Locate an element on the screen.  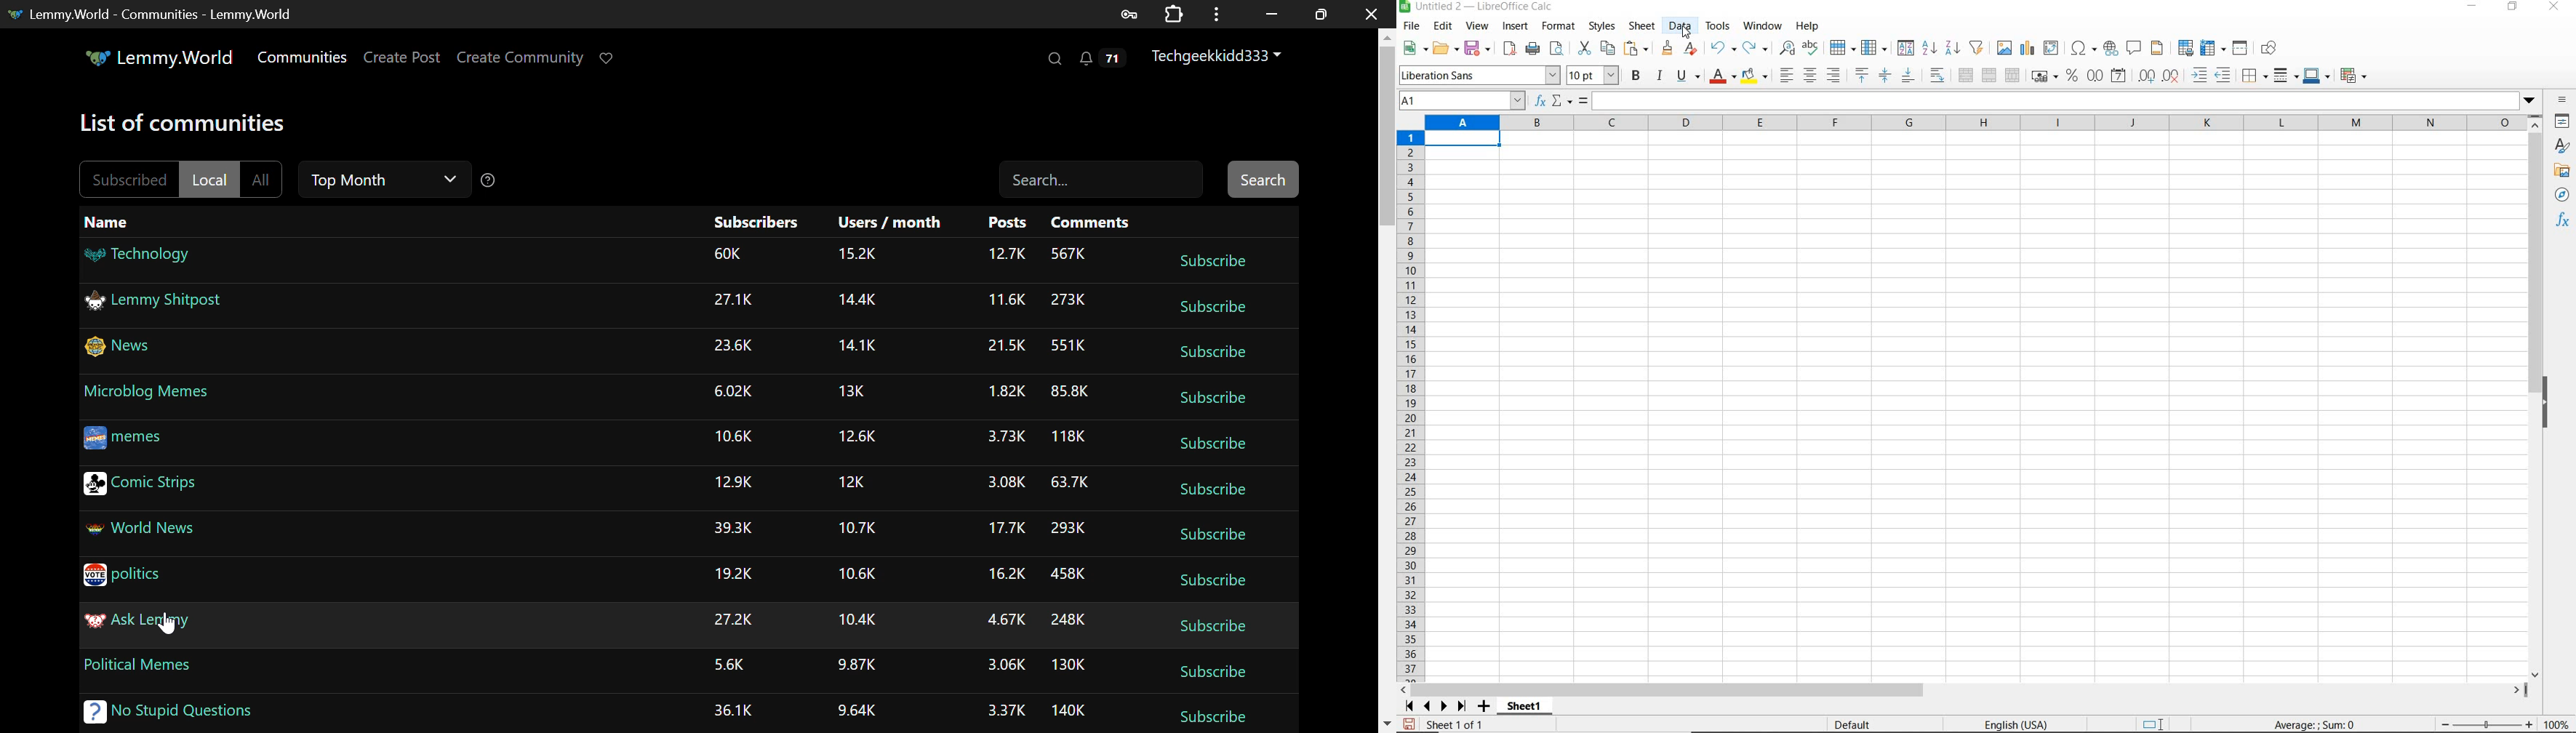
align bottom is located at coordinates (1907, 77).